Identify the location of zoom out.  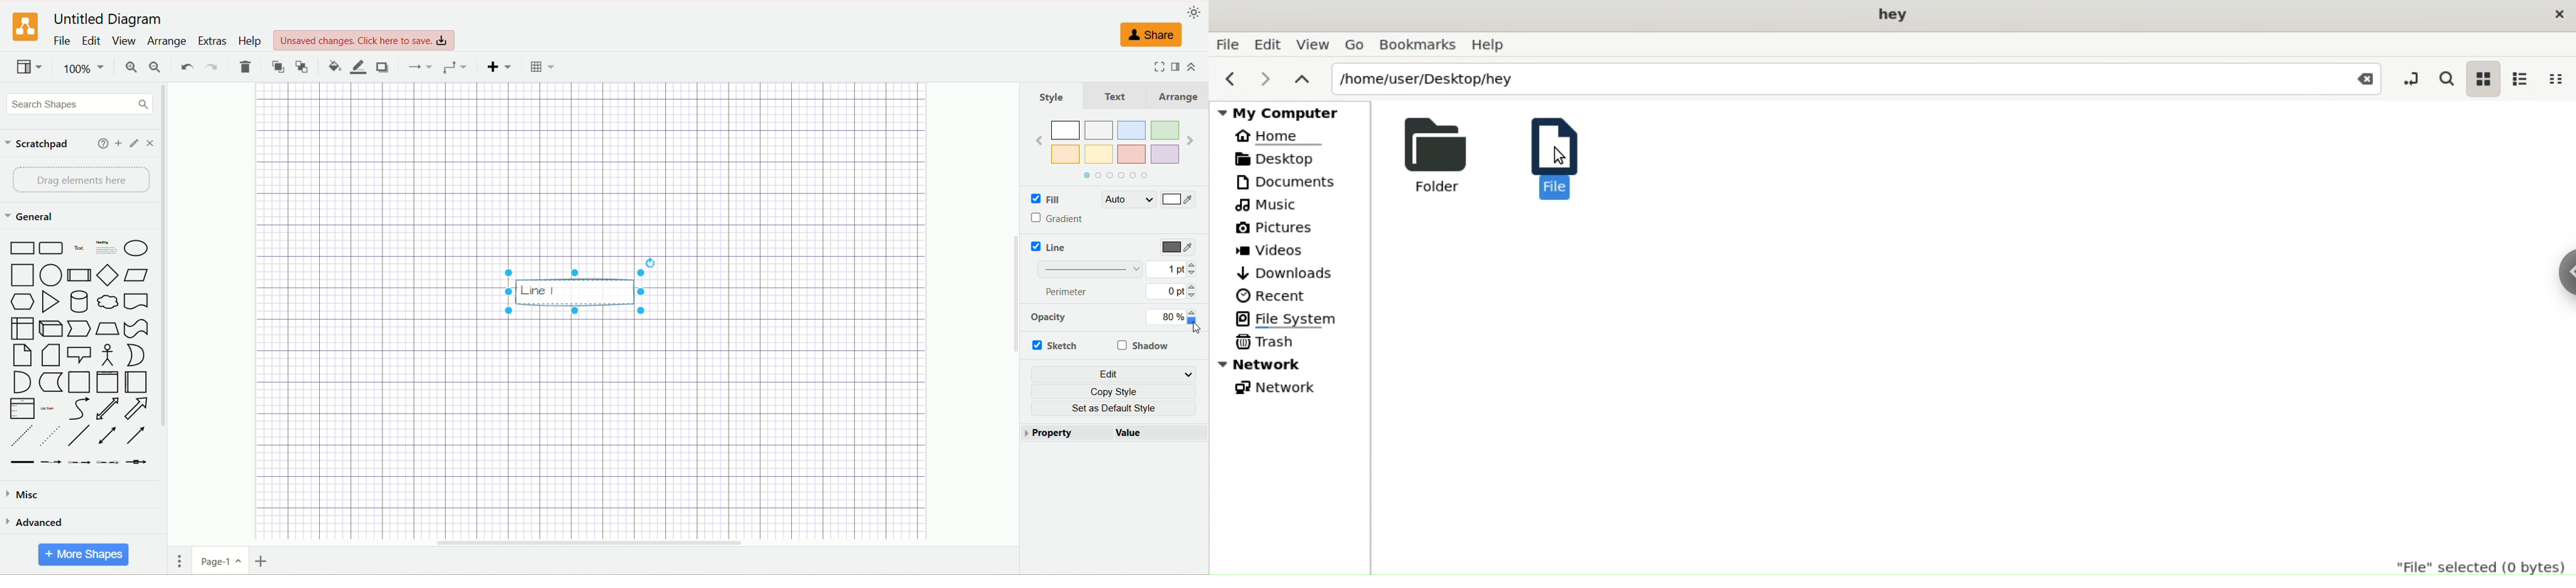
(155, 67).